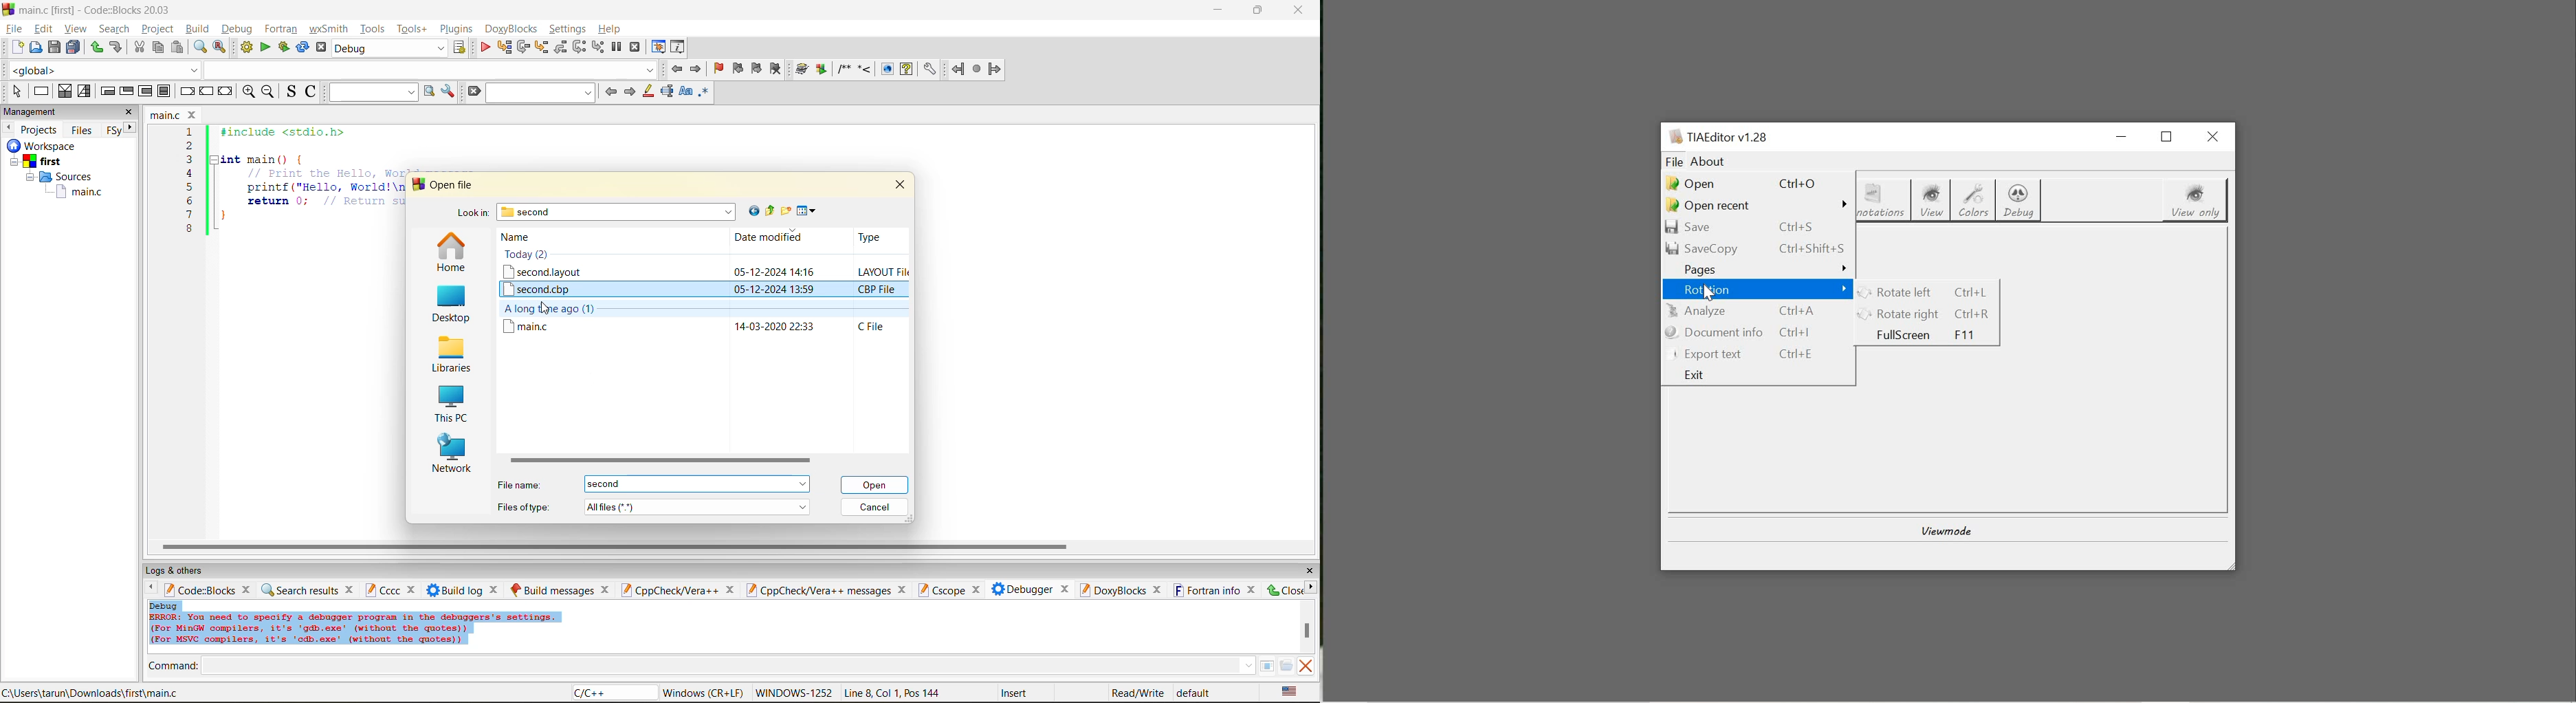 Image resolution: width=2576 pixels, height=728 pixels. I want to click on tools+, so click(412, 29).